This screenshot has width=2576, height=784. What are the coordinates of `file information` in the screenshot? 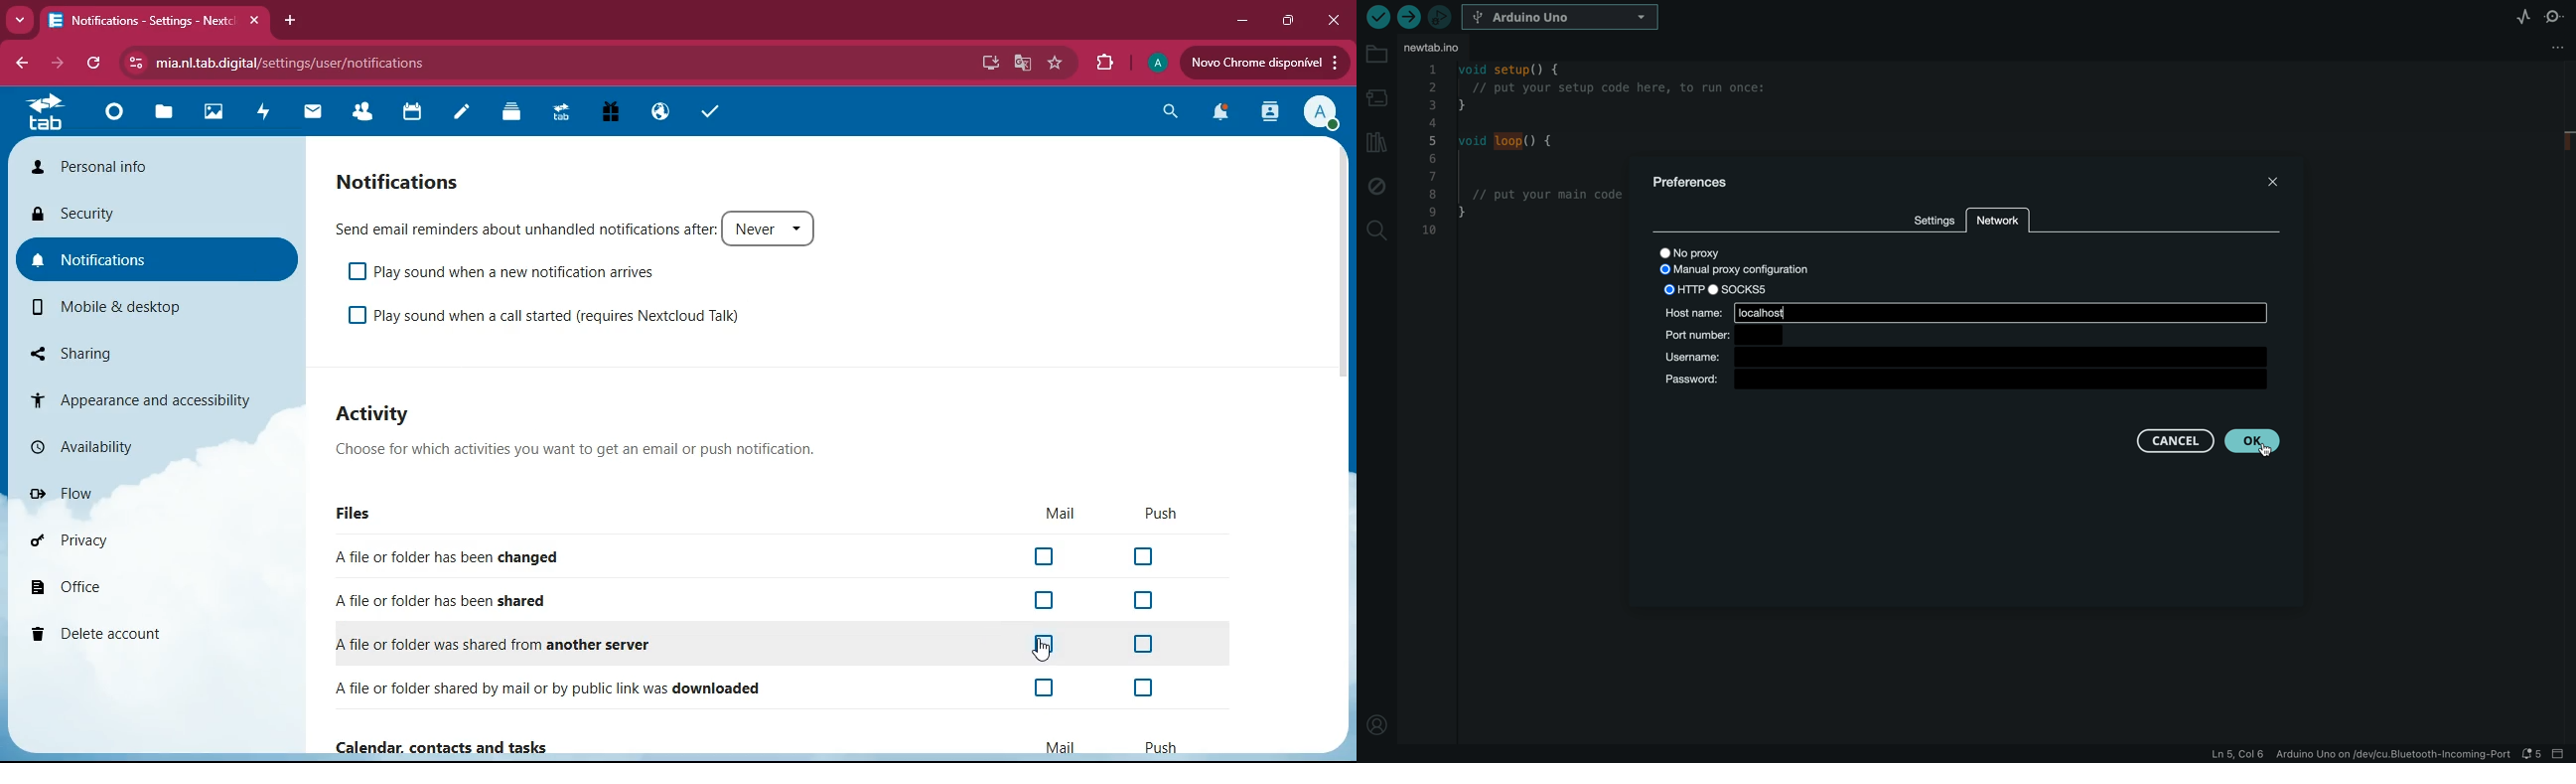 It's located at (2360, 754).